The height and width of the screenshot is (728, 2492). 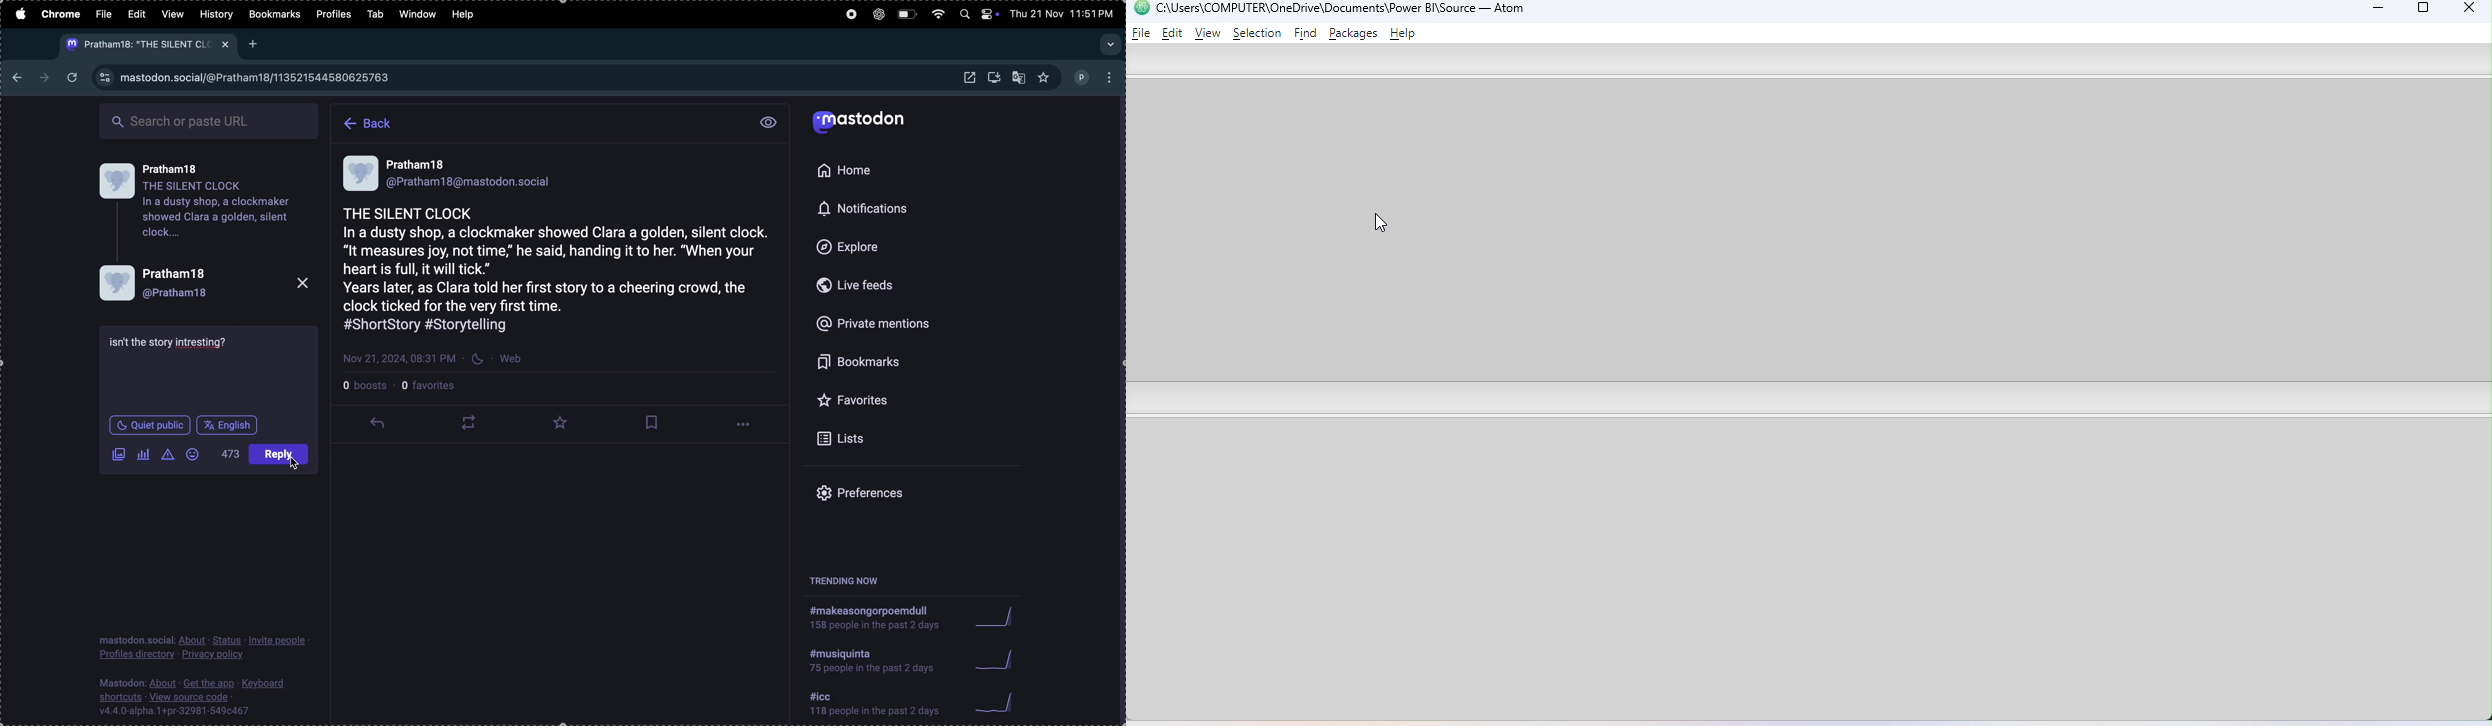 What do you see at coordinates (907, 15) in the screenshot?
I see `battery` at bounding box center [907, 15].